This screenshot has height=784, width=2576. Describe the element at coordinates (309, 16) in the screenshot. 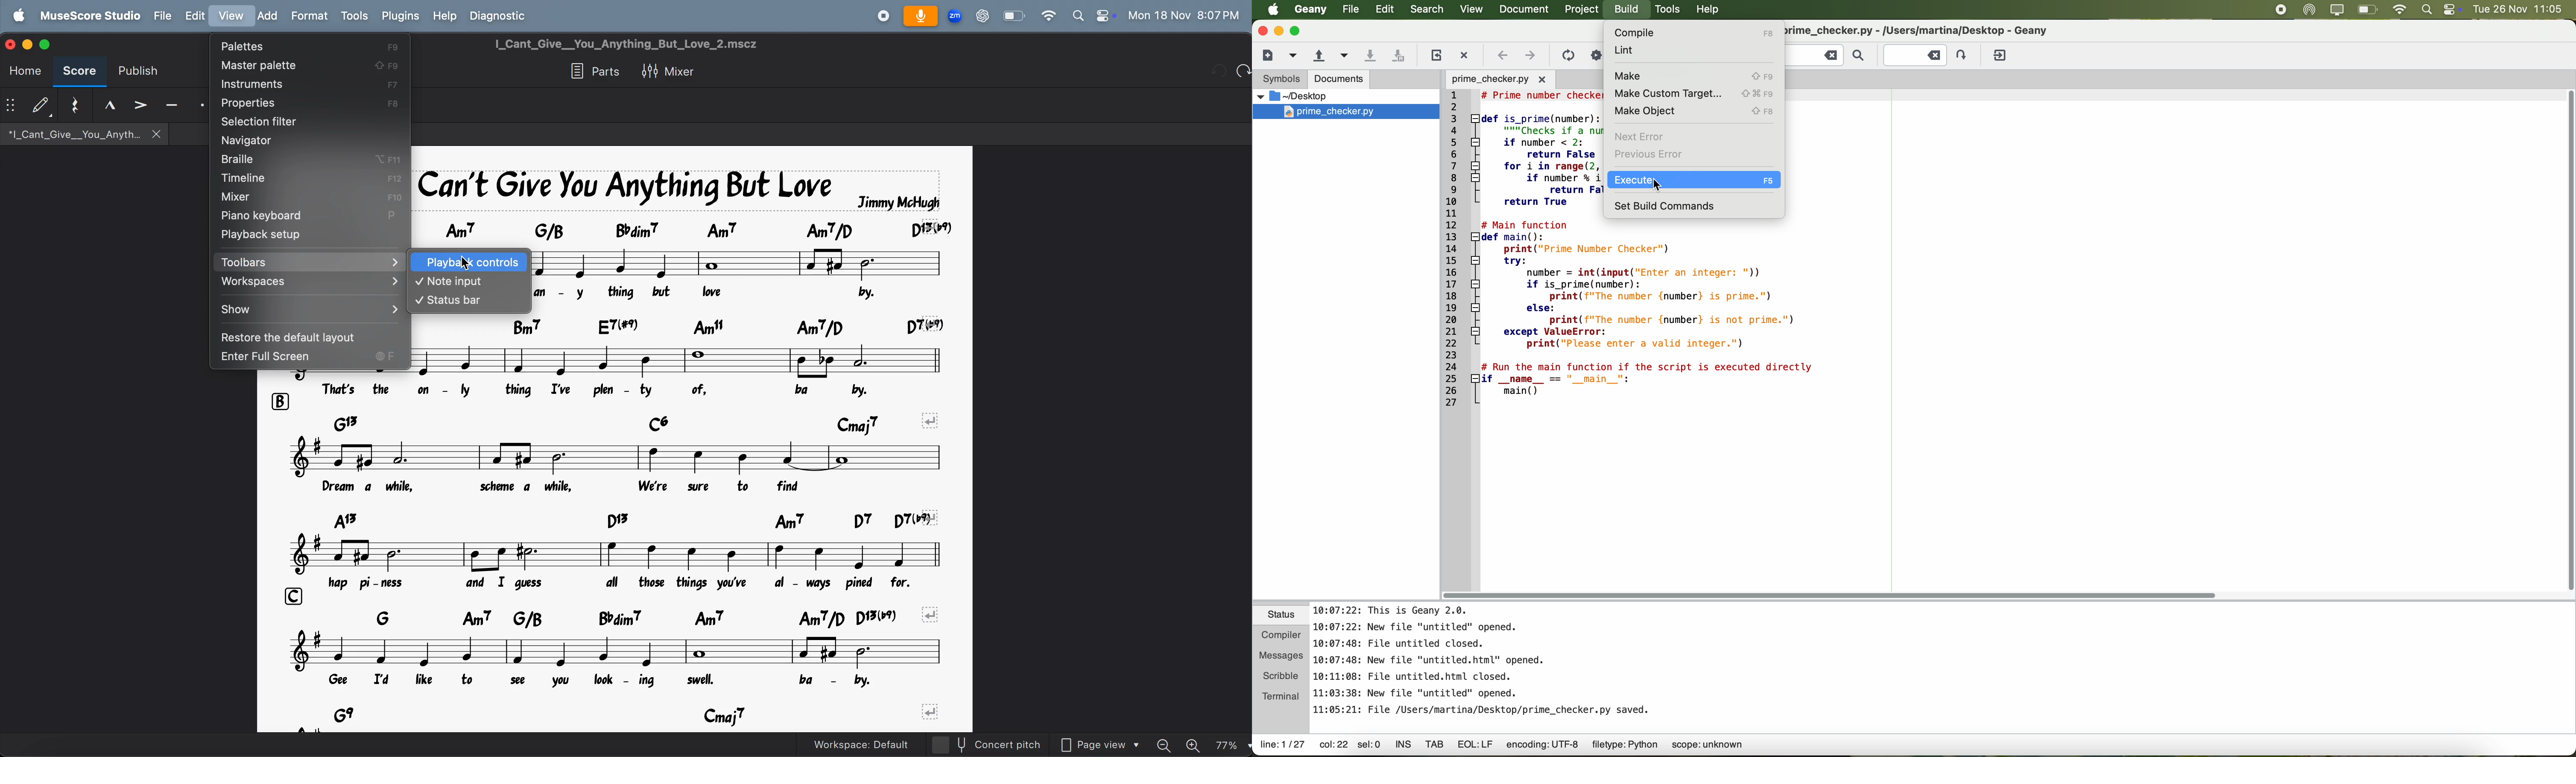

I see `format` at that location.